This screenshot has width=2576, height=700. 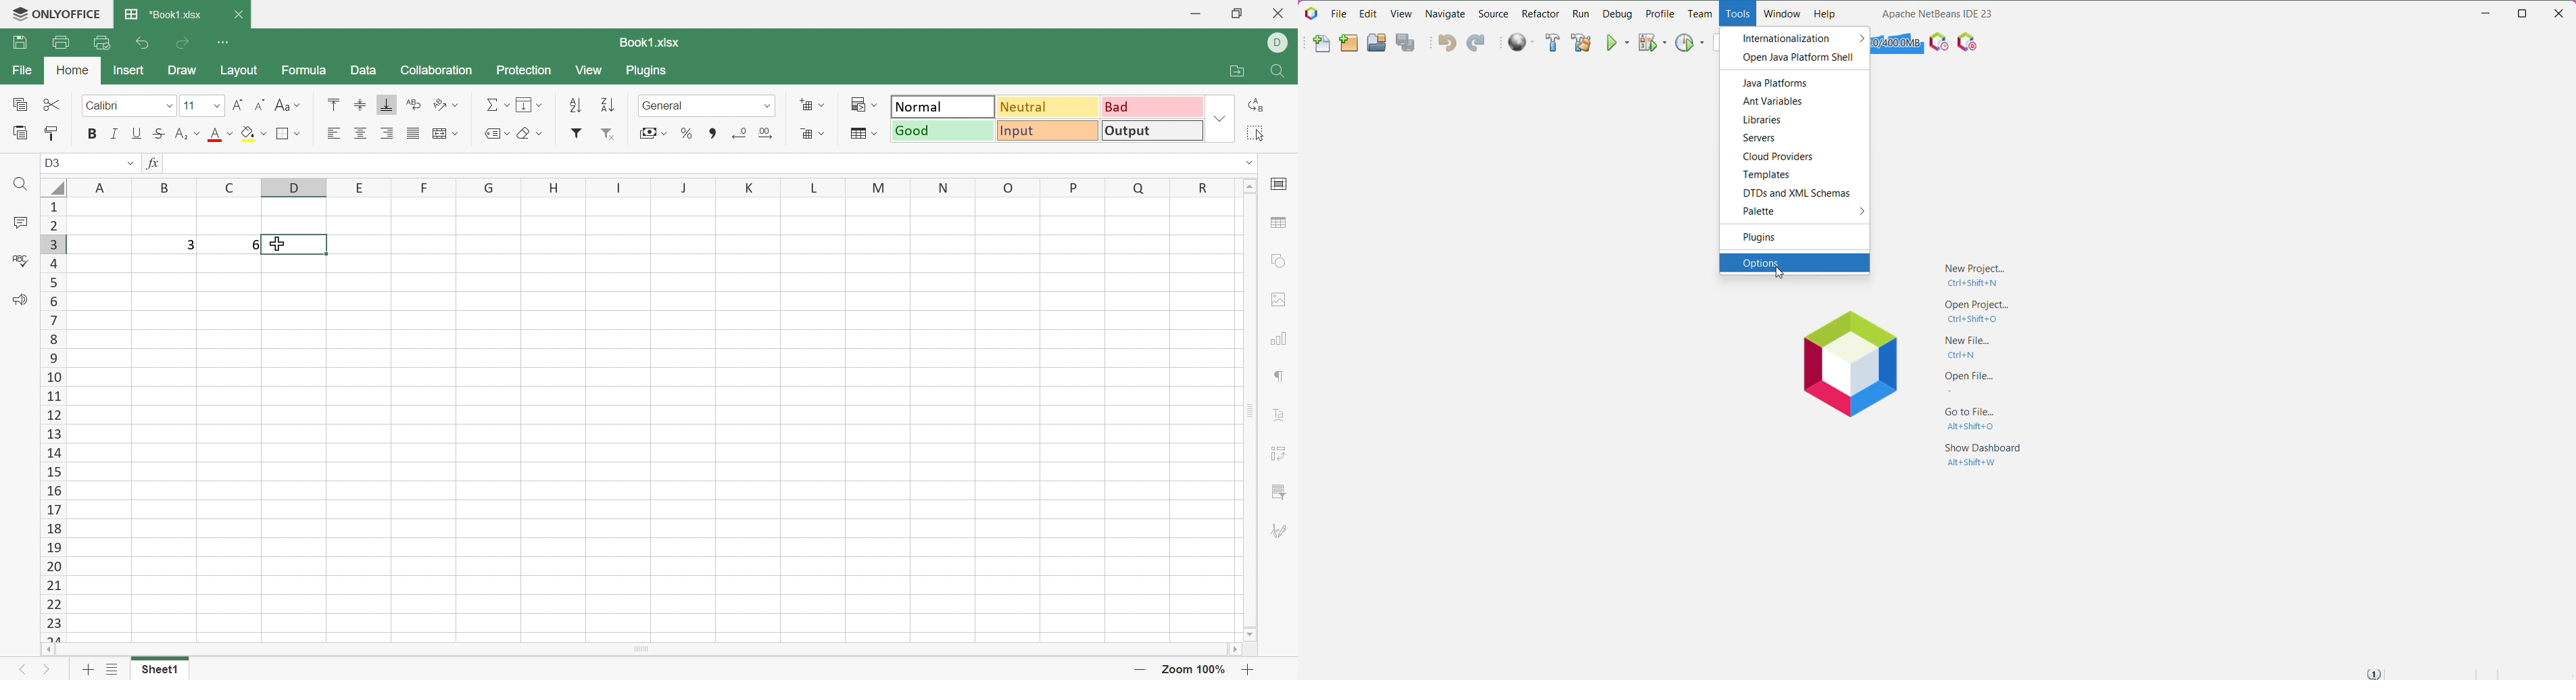 What do you see at coordinates (363, 132) in the screenshot?
I see `Align center` at bounding box center [363, 132].